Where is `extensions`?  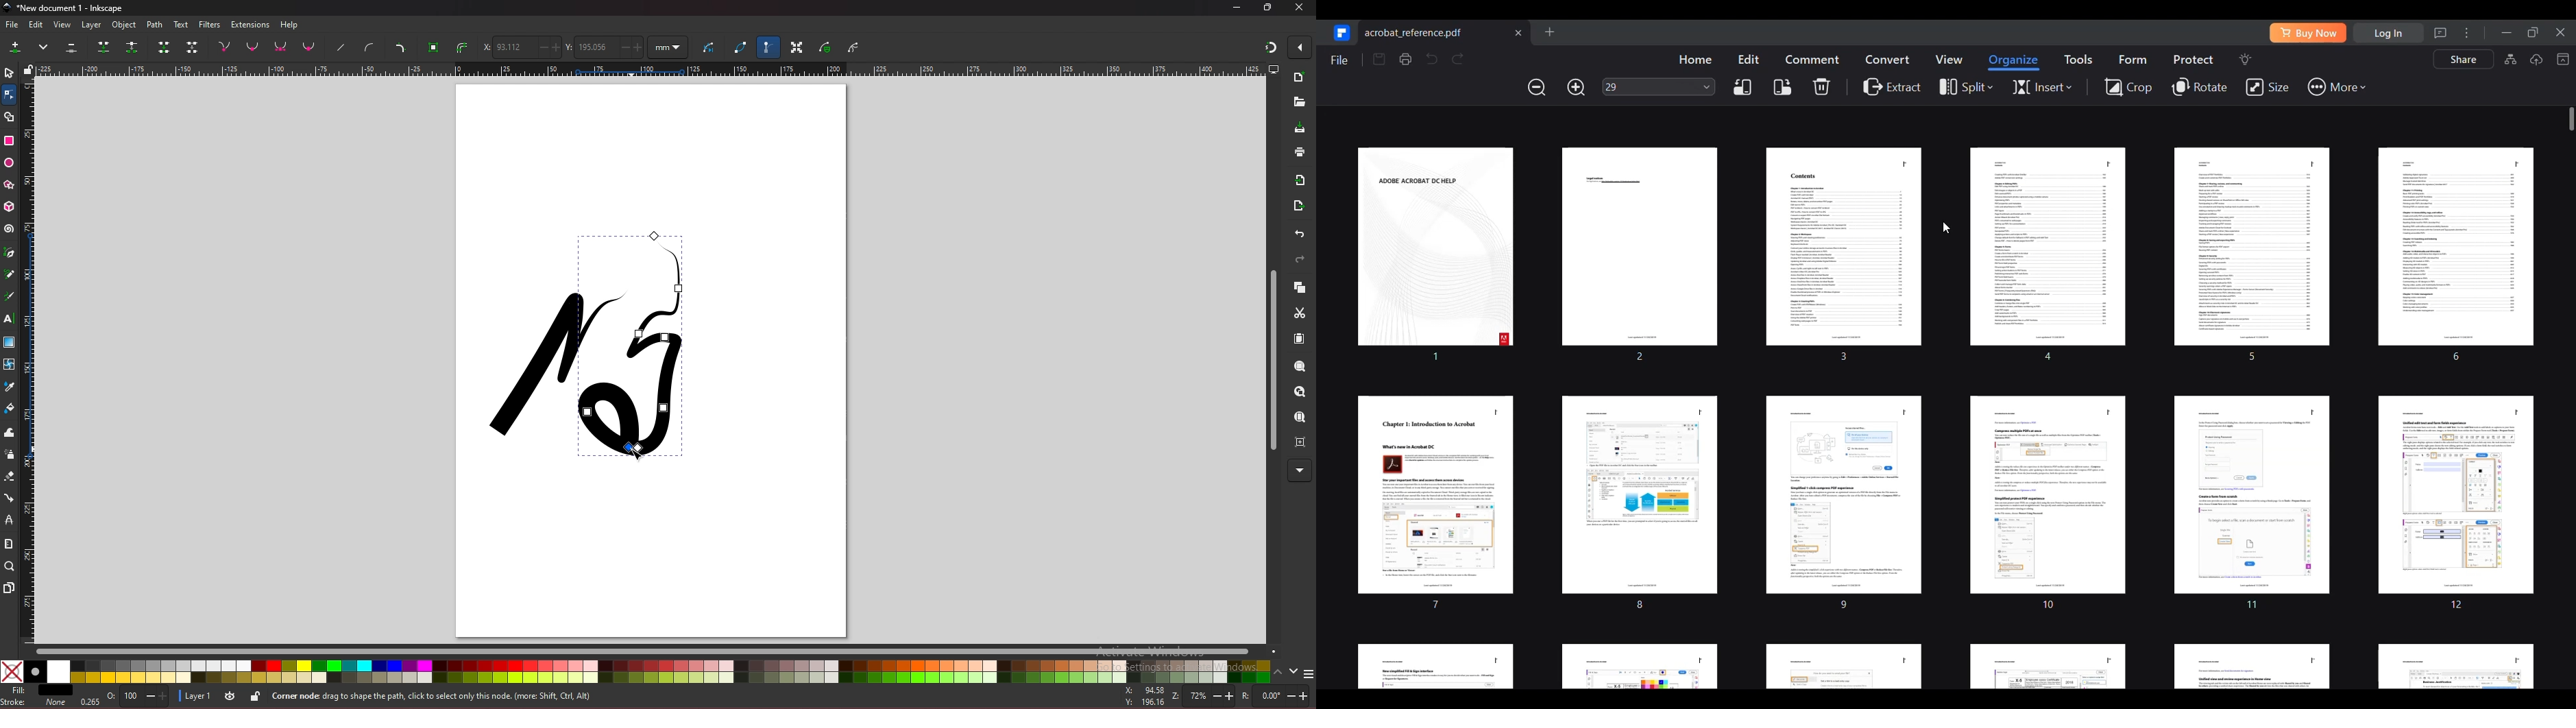 extensions is located at coordinates (251, 25).